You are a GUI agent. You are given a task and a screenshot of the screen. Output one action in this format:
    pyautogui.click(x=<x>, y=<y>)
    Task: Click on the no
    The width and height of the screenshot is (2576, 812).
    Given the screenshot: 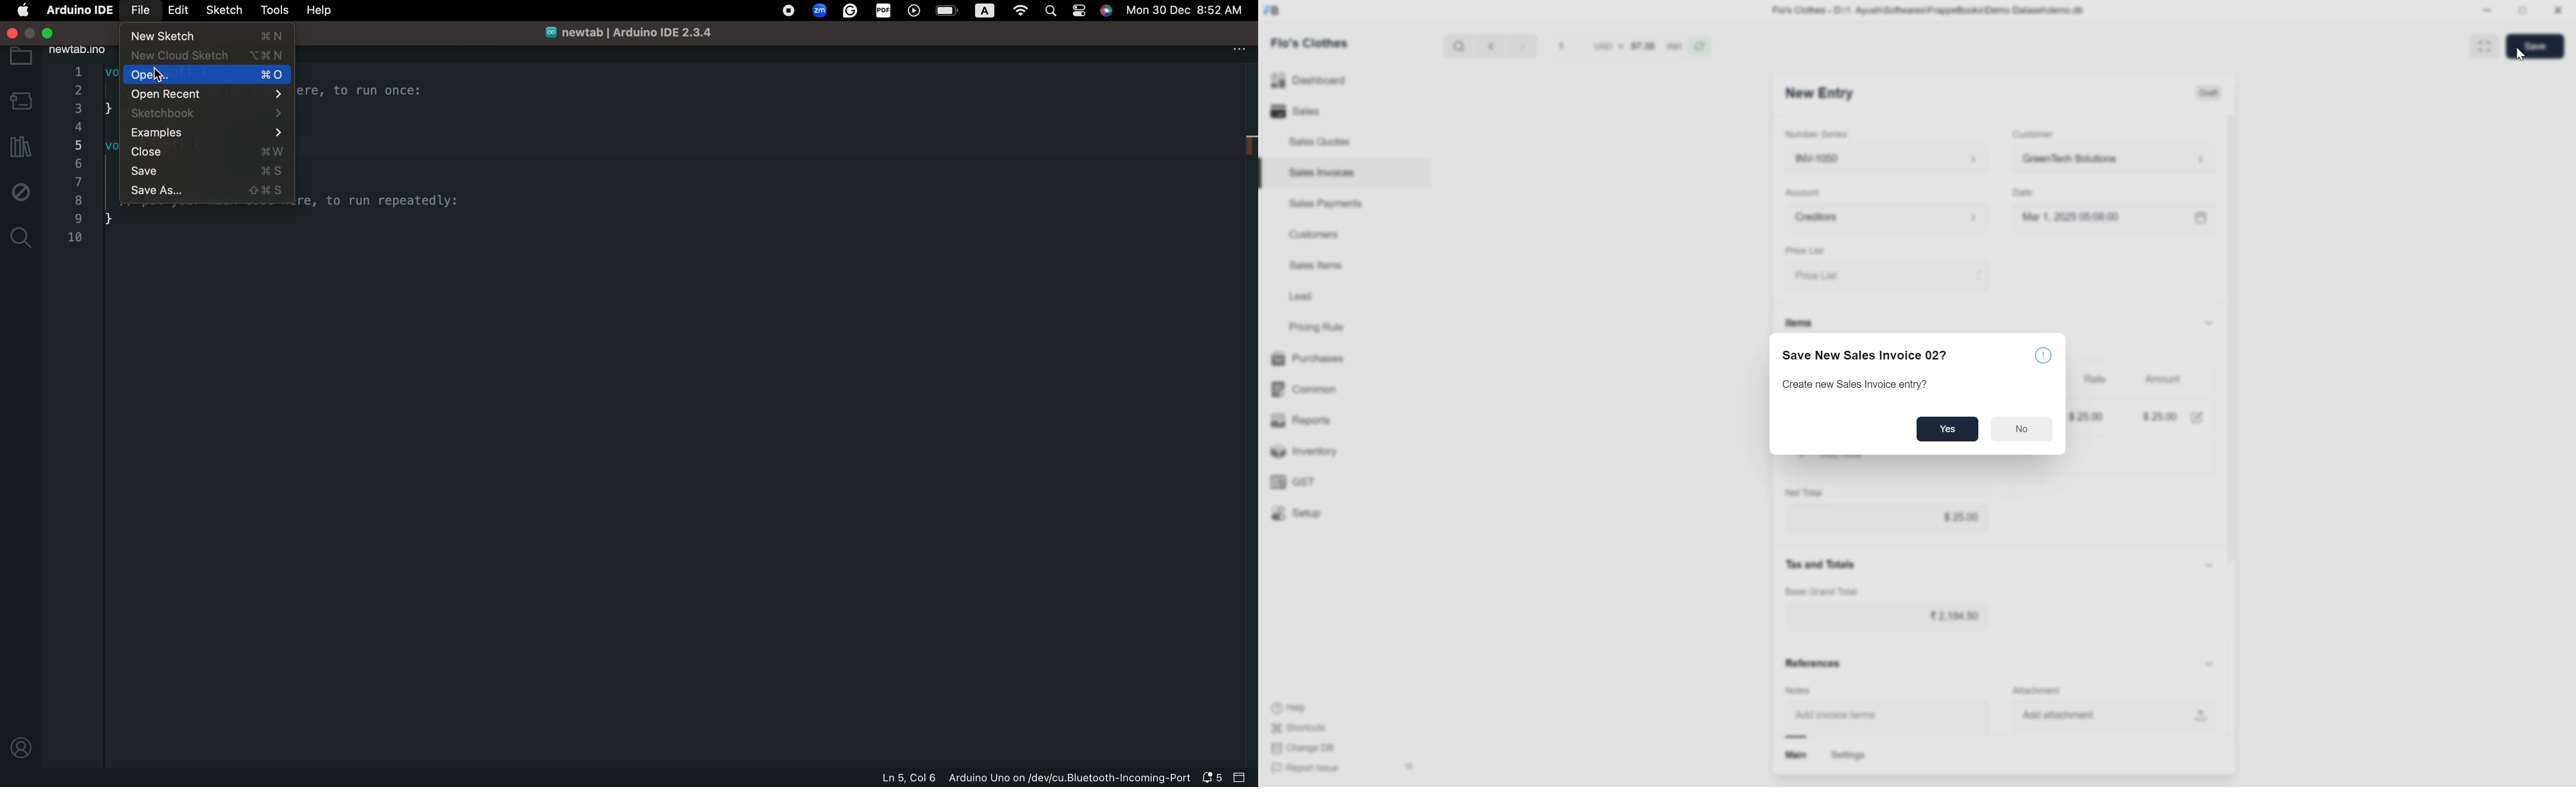 What is the action you would take?
    pyautogui.click(x=2020, y=430)
    